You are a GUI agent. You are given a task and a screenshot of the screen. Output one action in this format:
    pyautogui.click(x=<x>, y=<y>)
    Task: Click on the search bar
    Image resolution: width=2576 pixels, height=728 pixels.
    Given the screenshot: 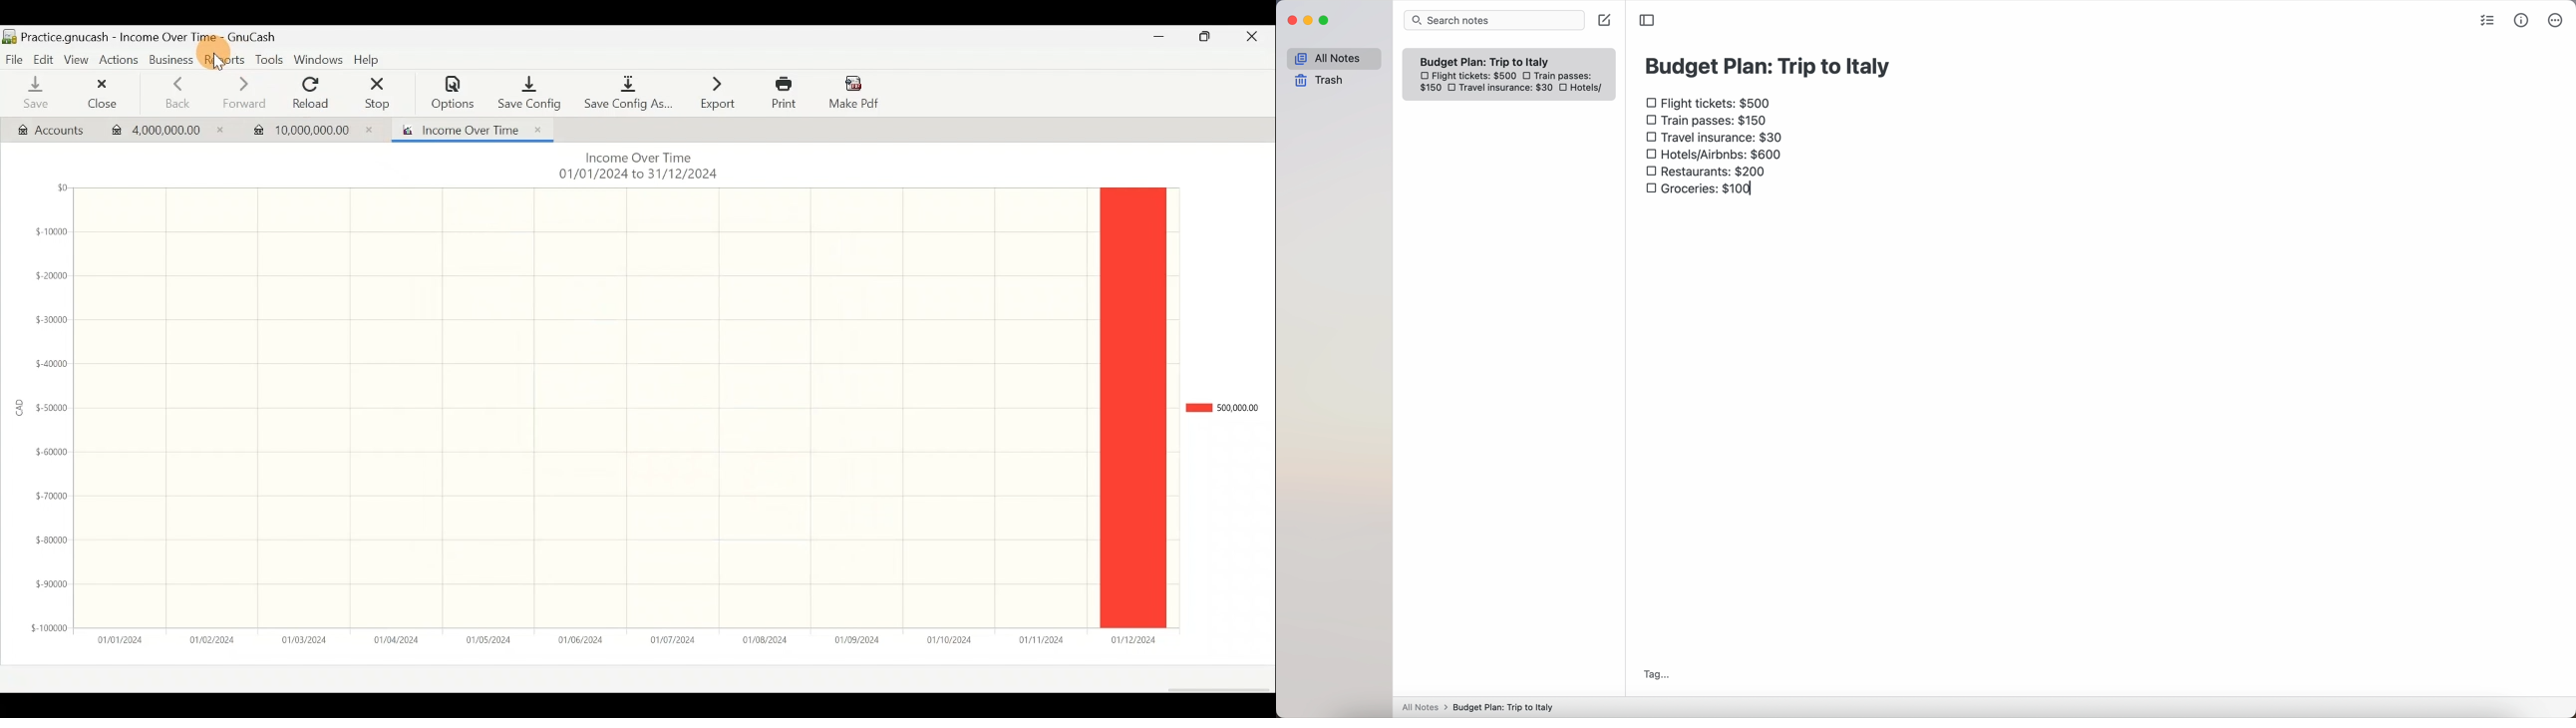 What is the action you would take?
    pyautogui.click(x=1494, y=20)
    